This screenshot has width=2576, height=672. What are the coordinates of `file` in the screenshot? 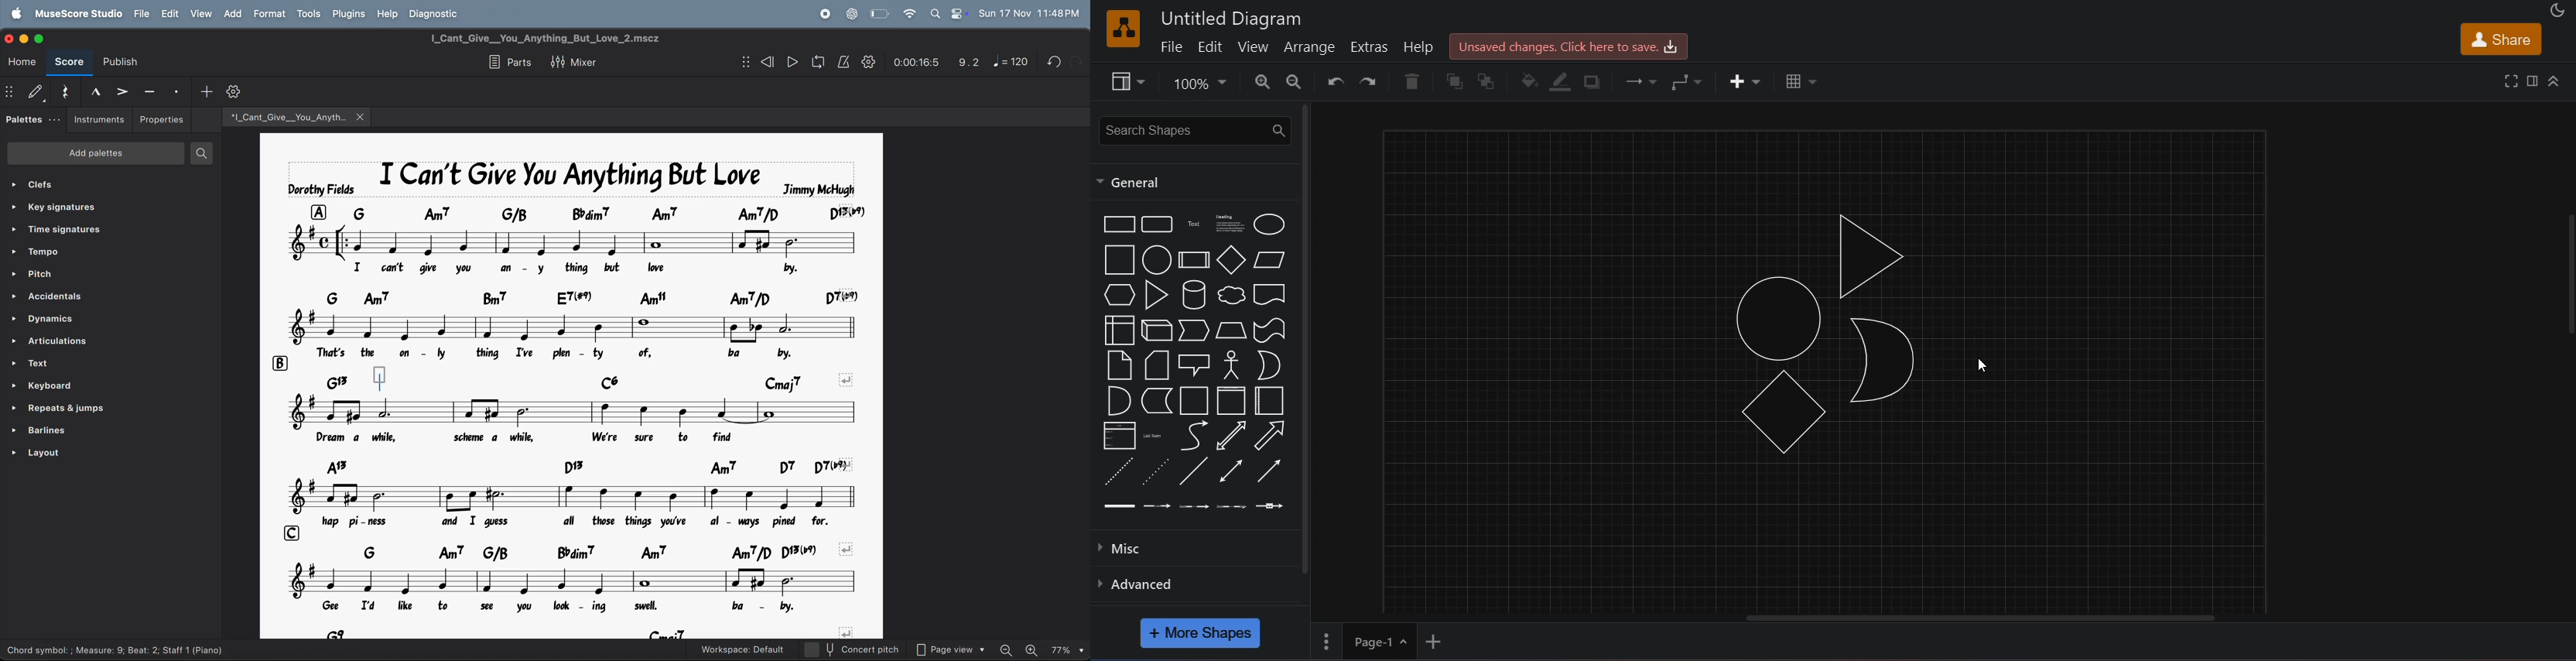 It's located at (143, 14).